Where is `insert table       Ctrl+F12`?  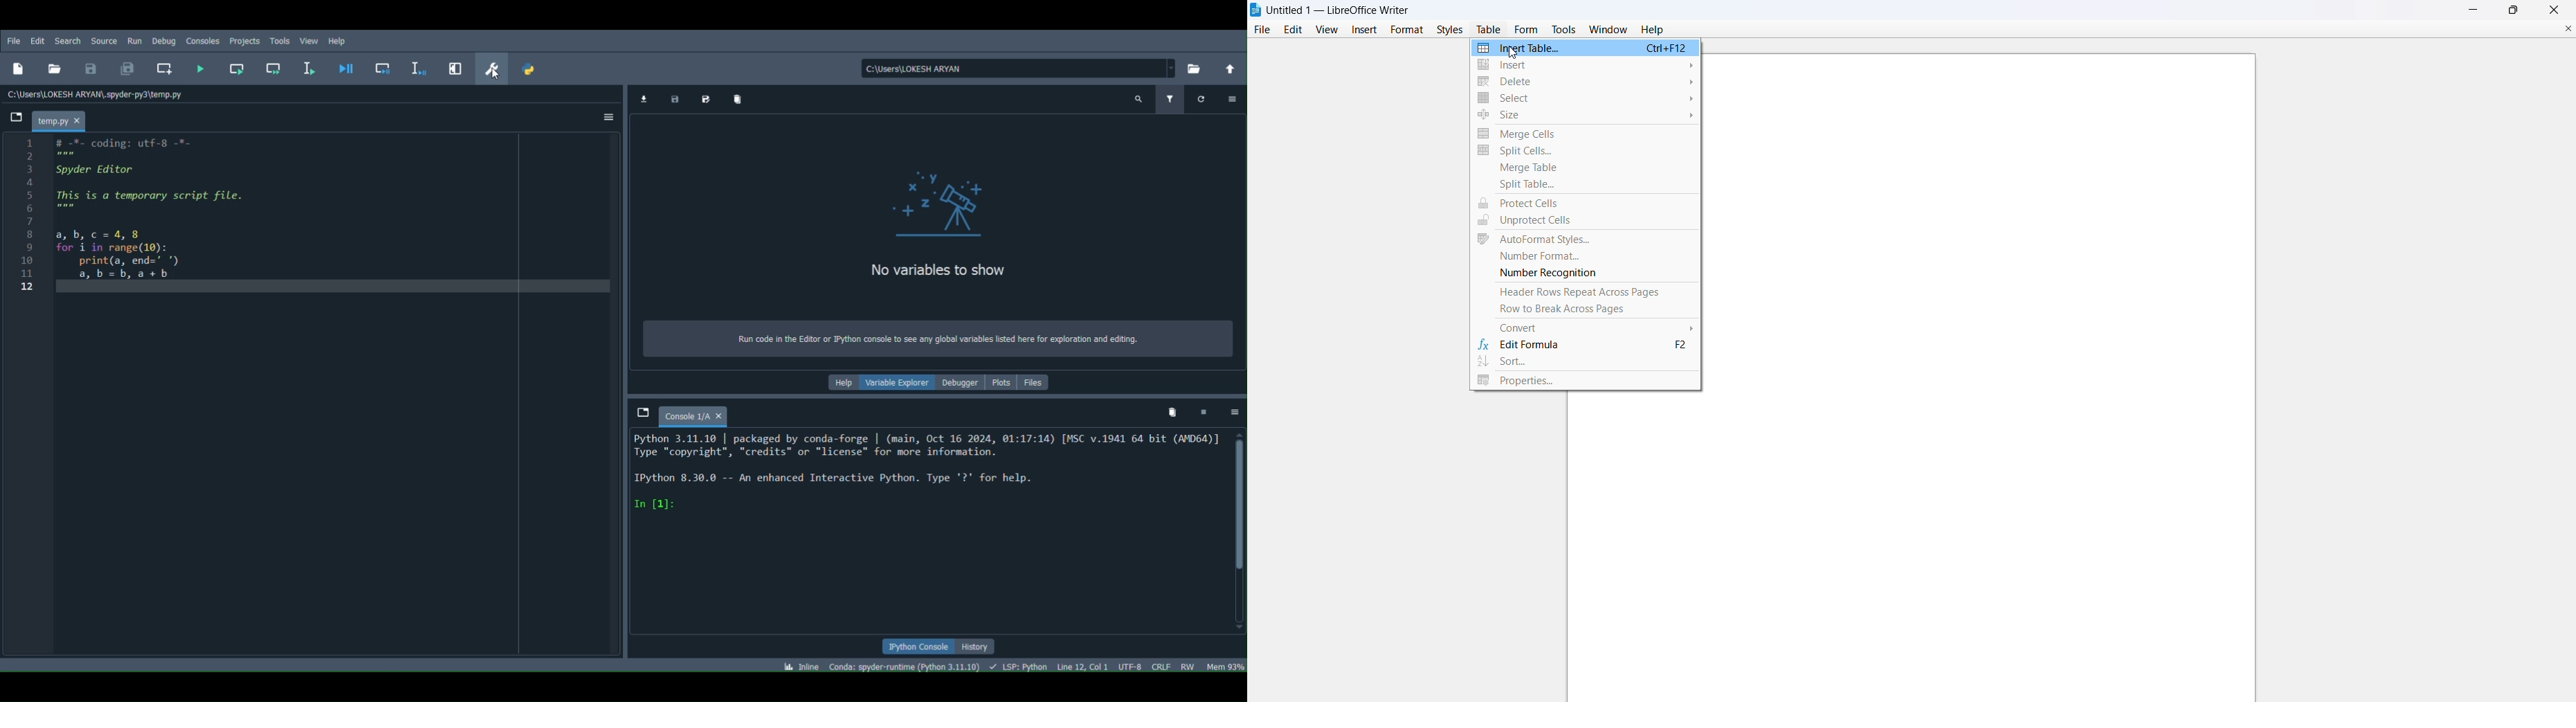
insert table       Ctrl+F12 is located at coordinates (1584, 48).